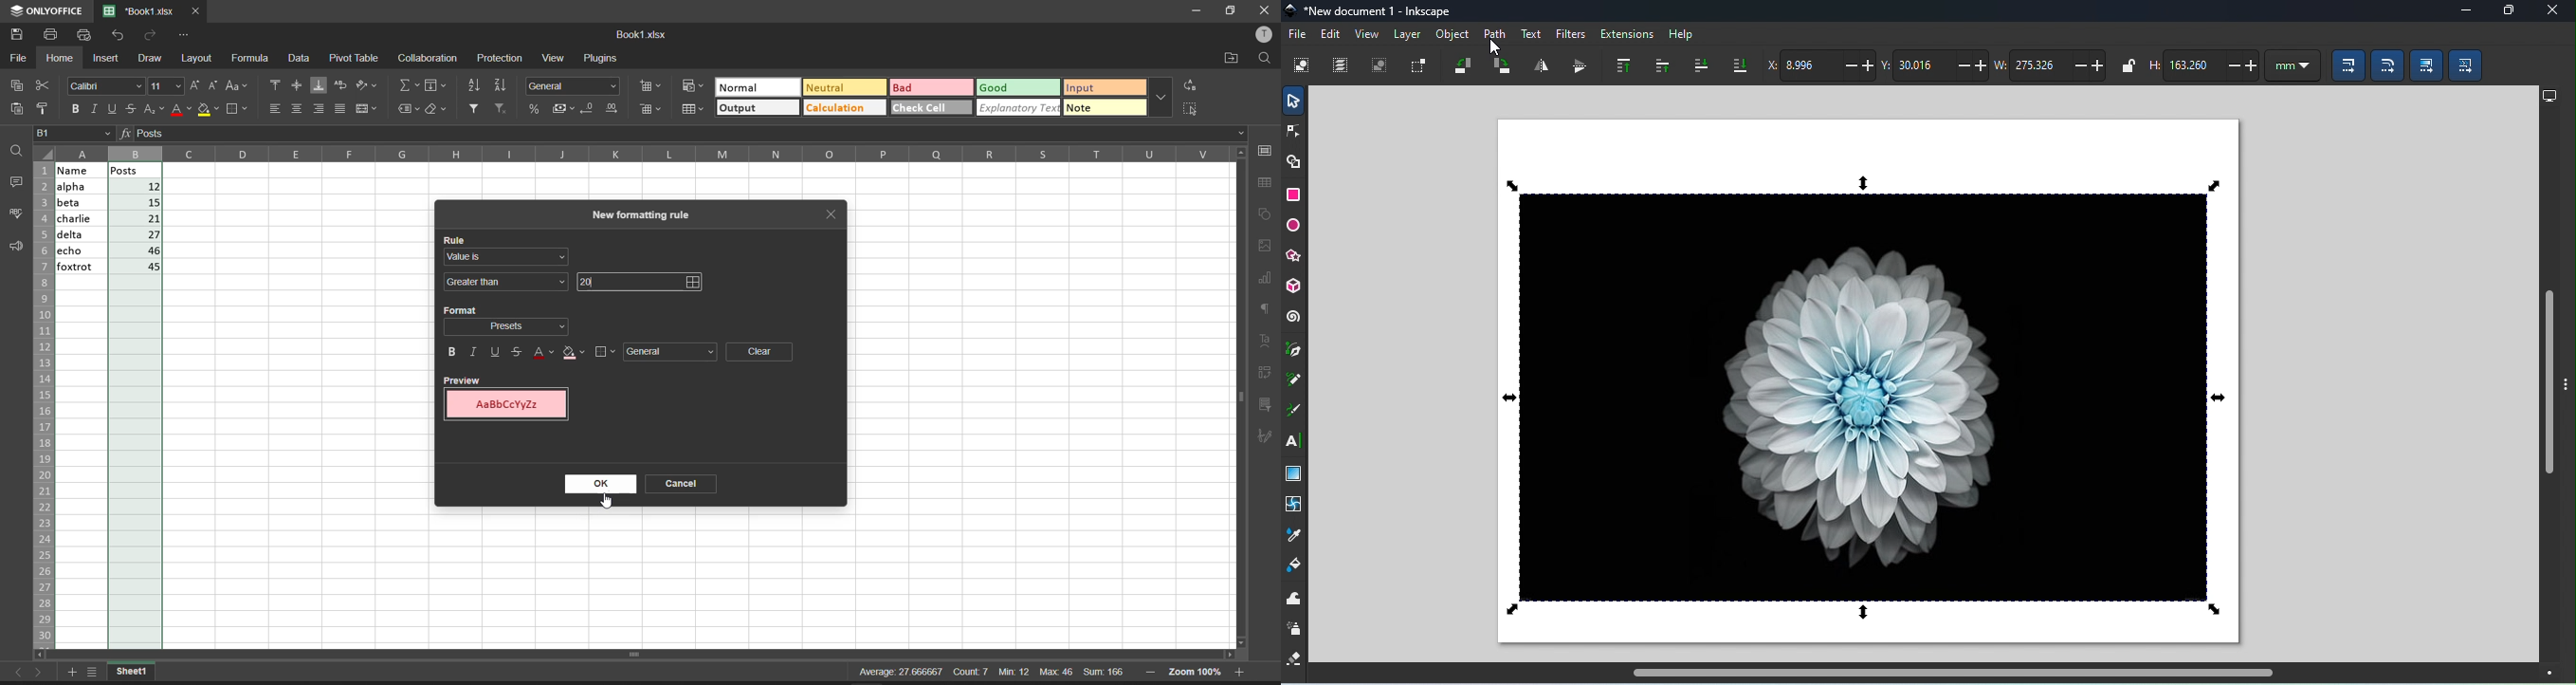 Image resolution: width=2576 pixels, height=700 pixels. Describe the element at coordinates (574, 352) in the screenshot. I see `fill color` at that location.